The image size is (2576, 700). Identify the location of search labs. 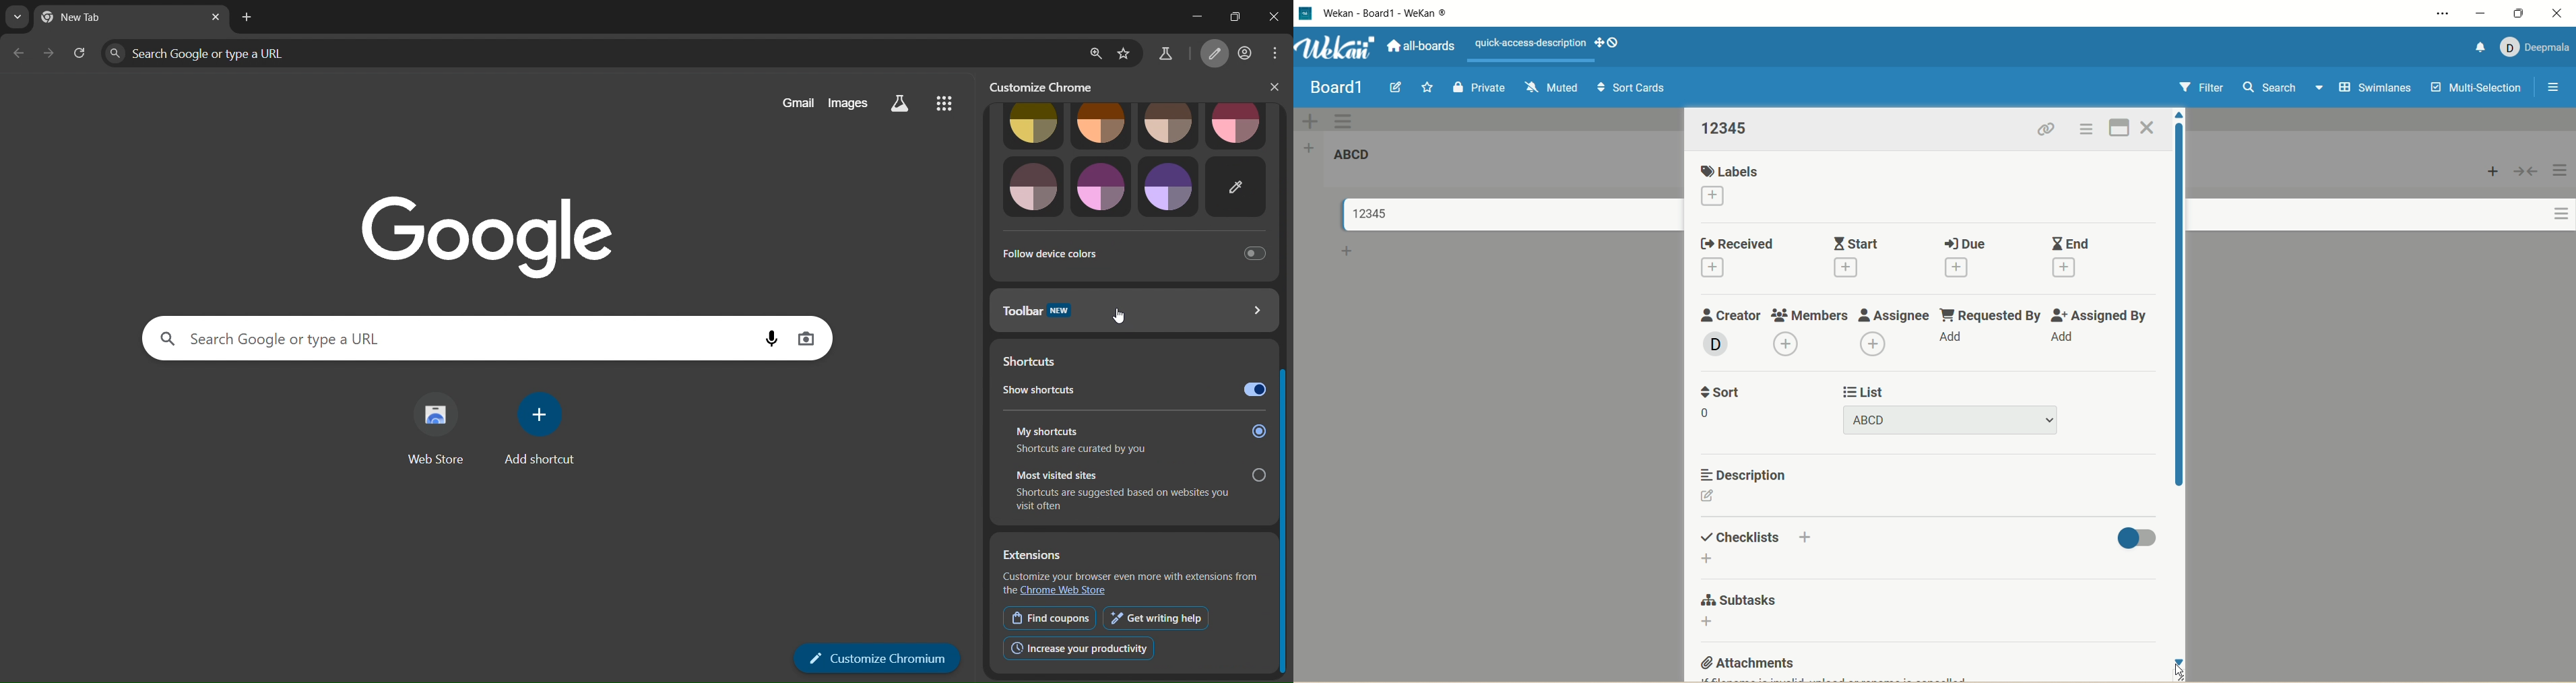
(901, 104).